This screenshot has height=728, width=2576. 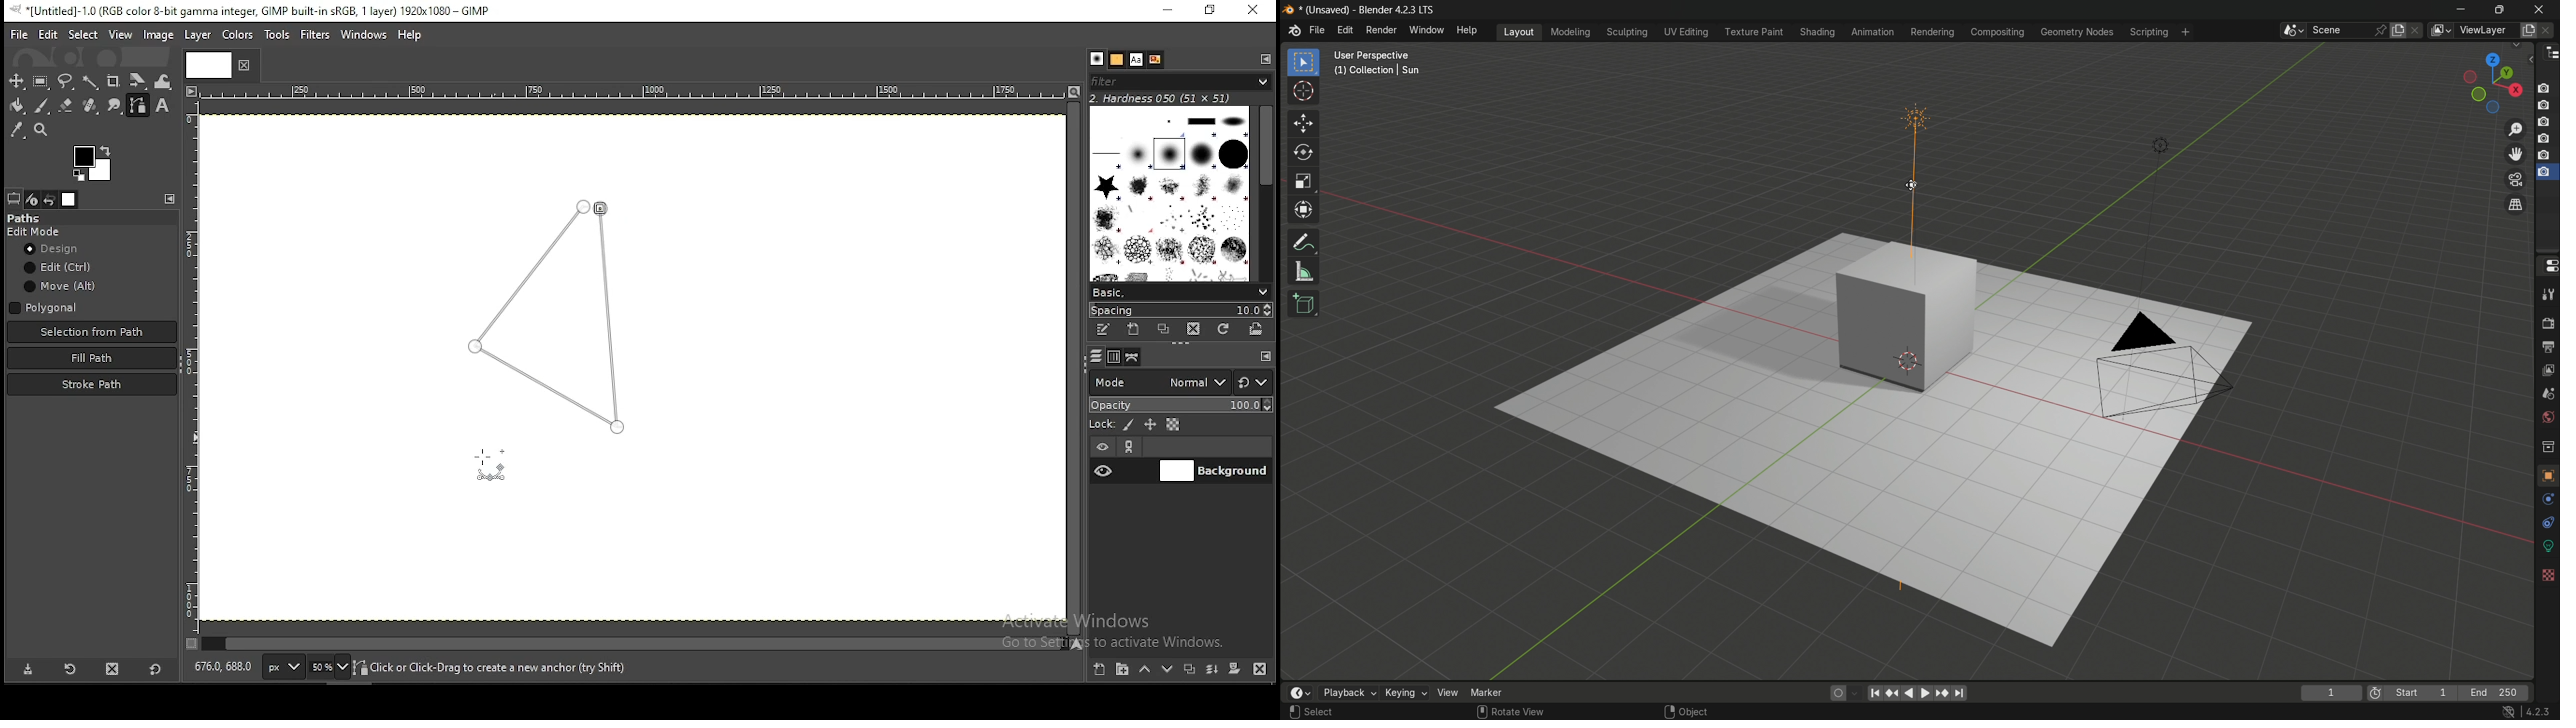 I want to click on layer 2, so click(x=2543, y=104).